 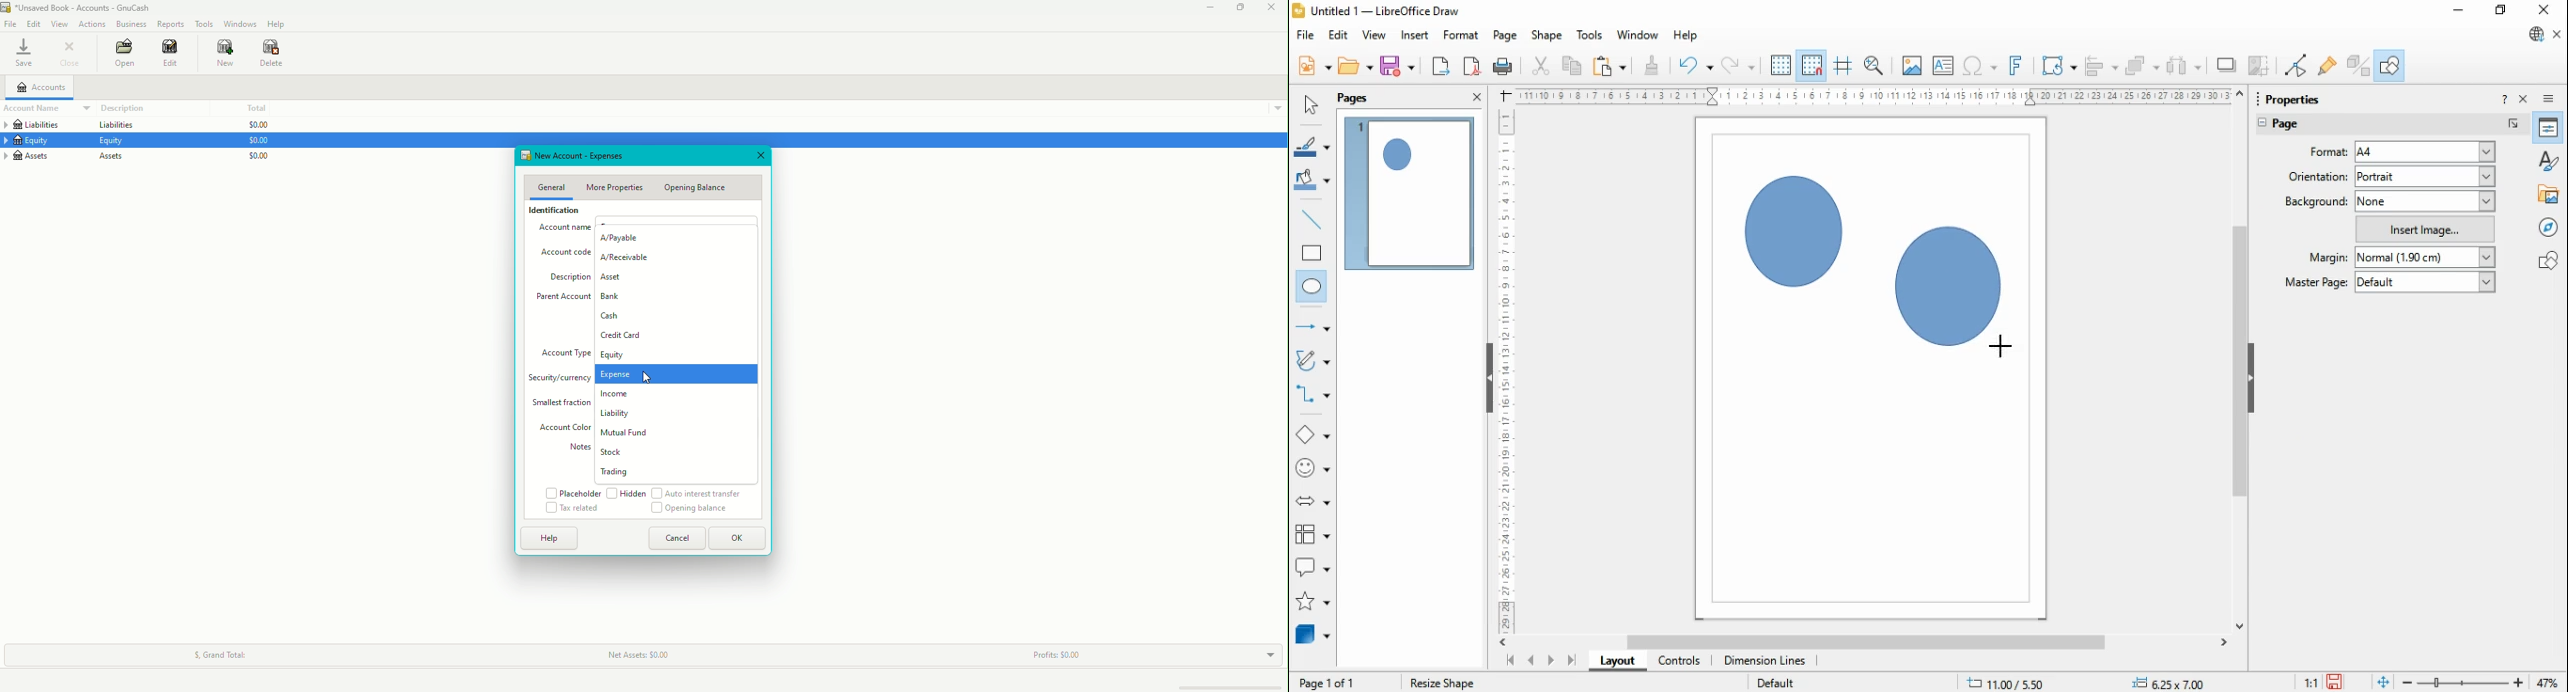 I want to click on symbol shapes, so click(x=1314, y=470).